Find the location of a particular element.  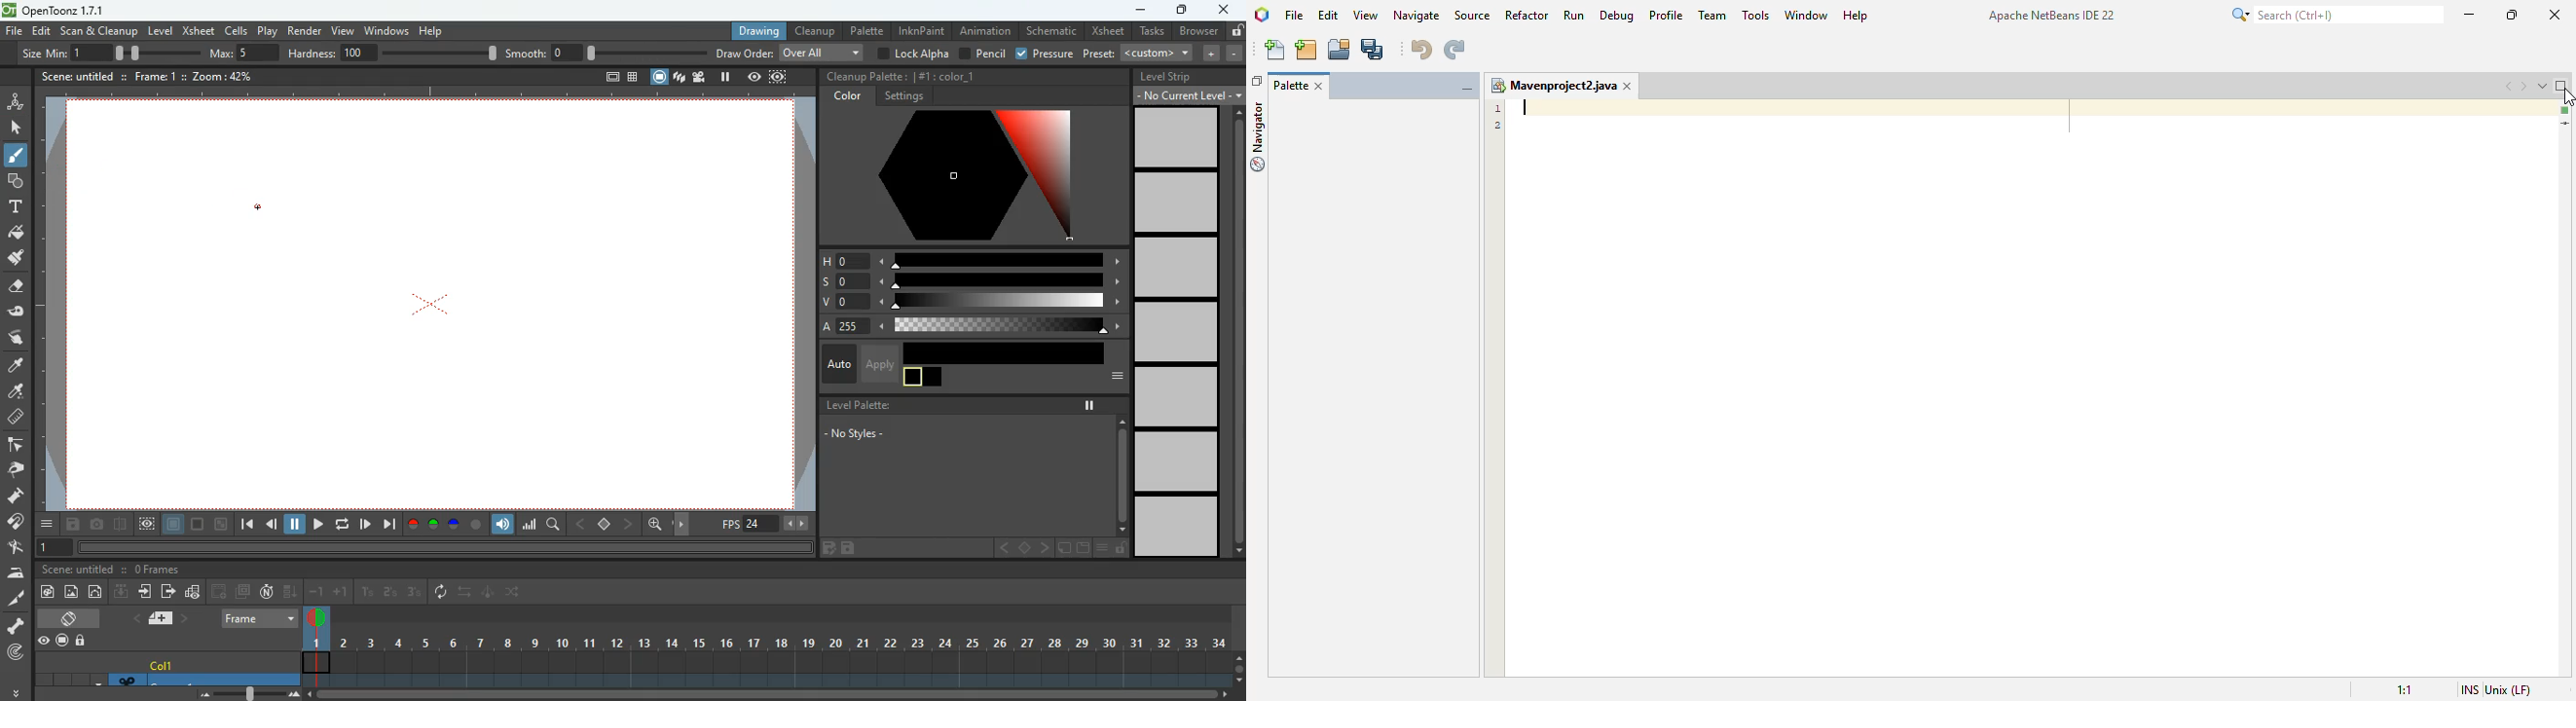

right is located at coordinates (630, 524).